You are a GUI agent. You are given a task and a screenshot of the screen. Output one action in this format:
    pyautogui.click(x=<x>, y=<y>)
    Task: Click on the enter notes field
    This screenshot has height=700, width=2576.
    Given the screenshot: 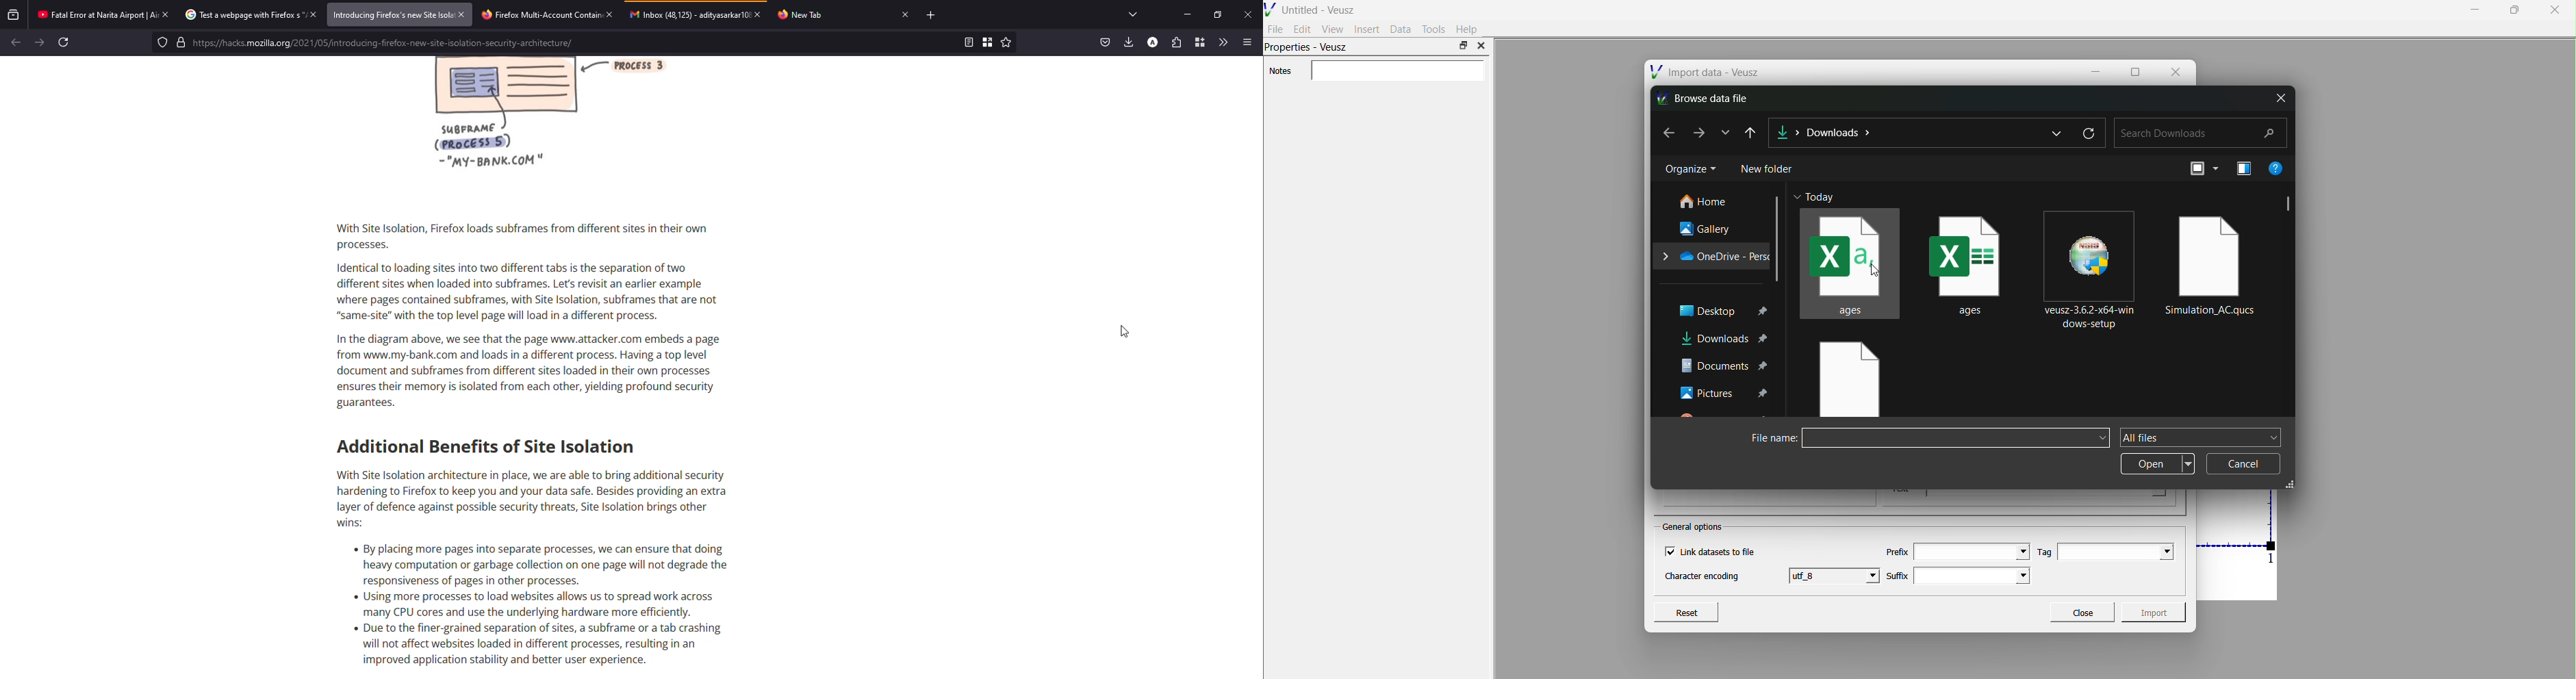 What is the action you would take?
    pyautogui.click(x=1397, y=71)
    